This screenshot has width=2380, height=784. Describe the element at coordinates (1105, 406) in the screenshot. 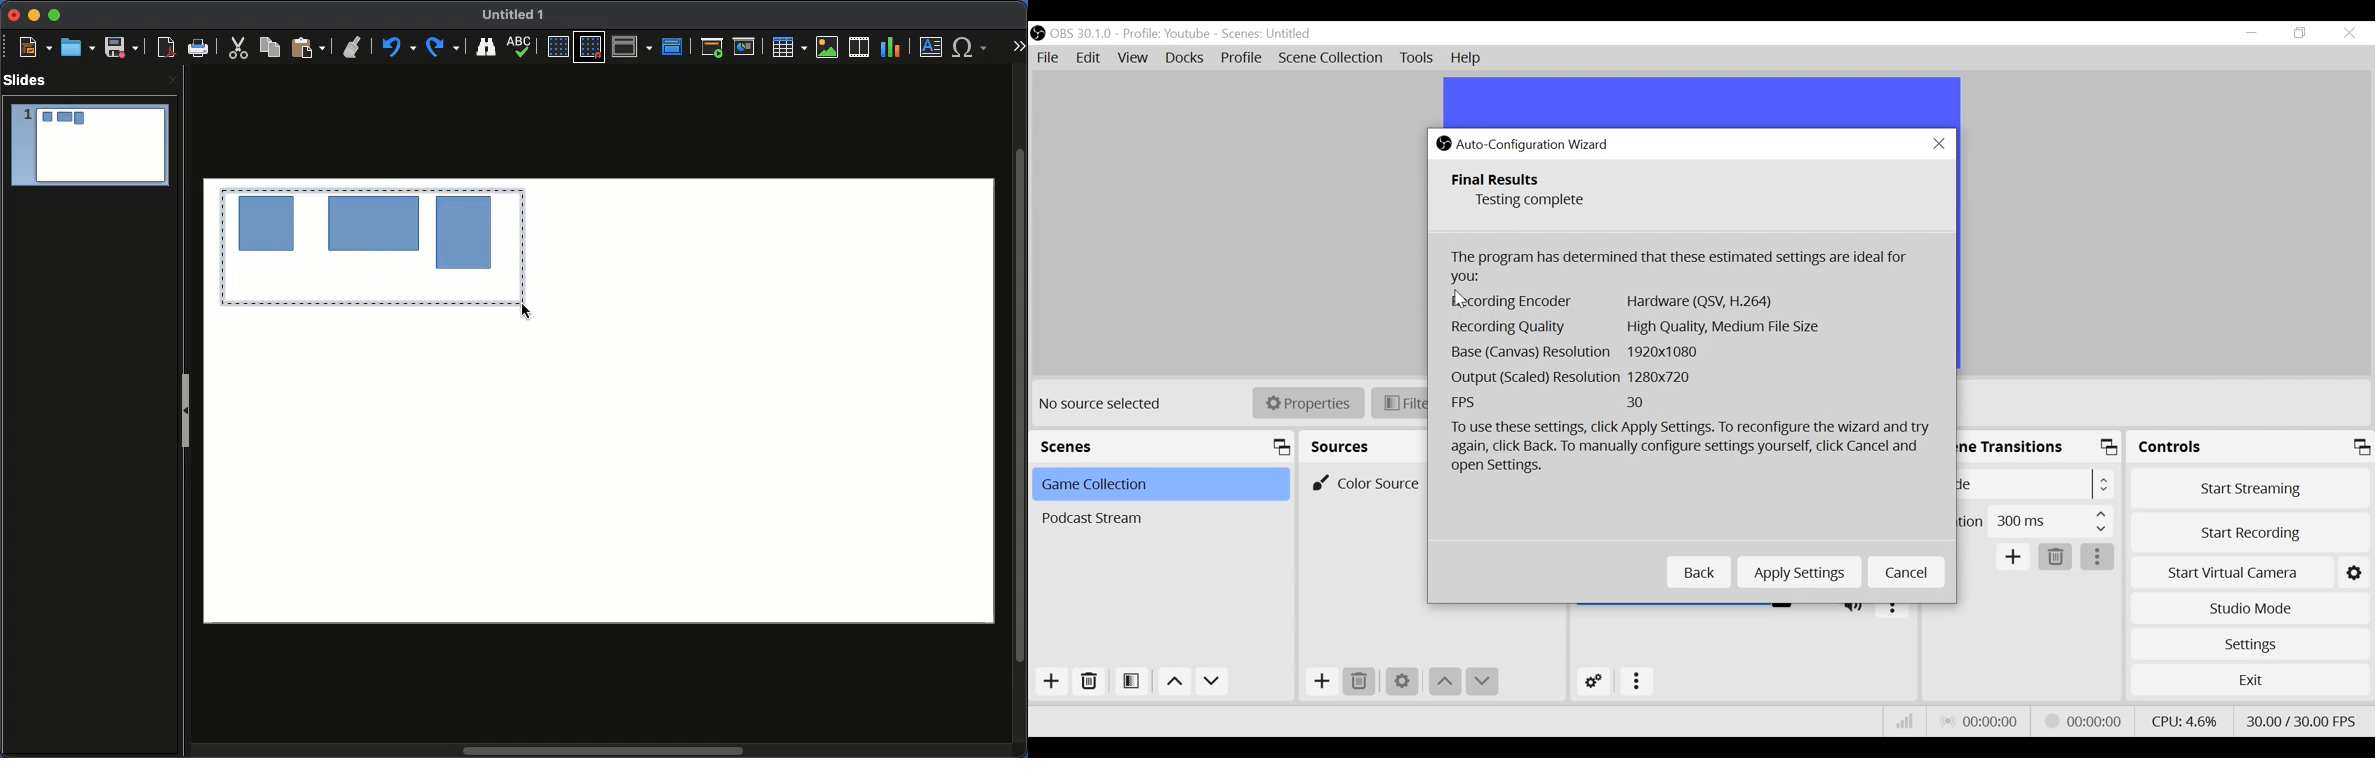

I see `No source Selected` at that location.